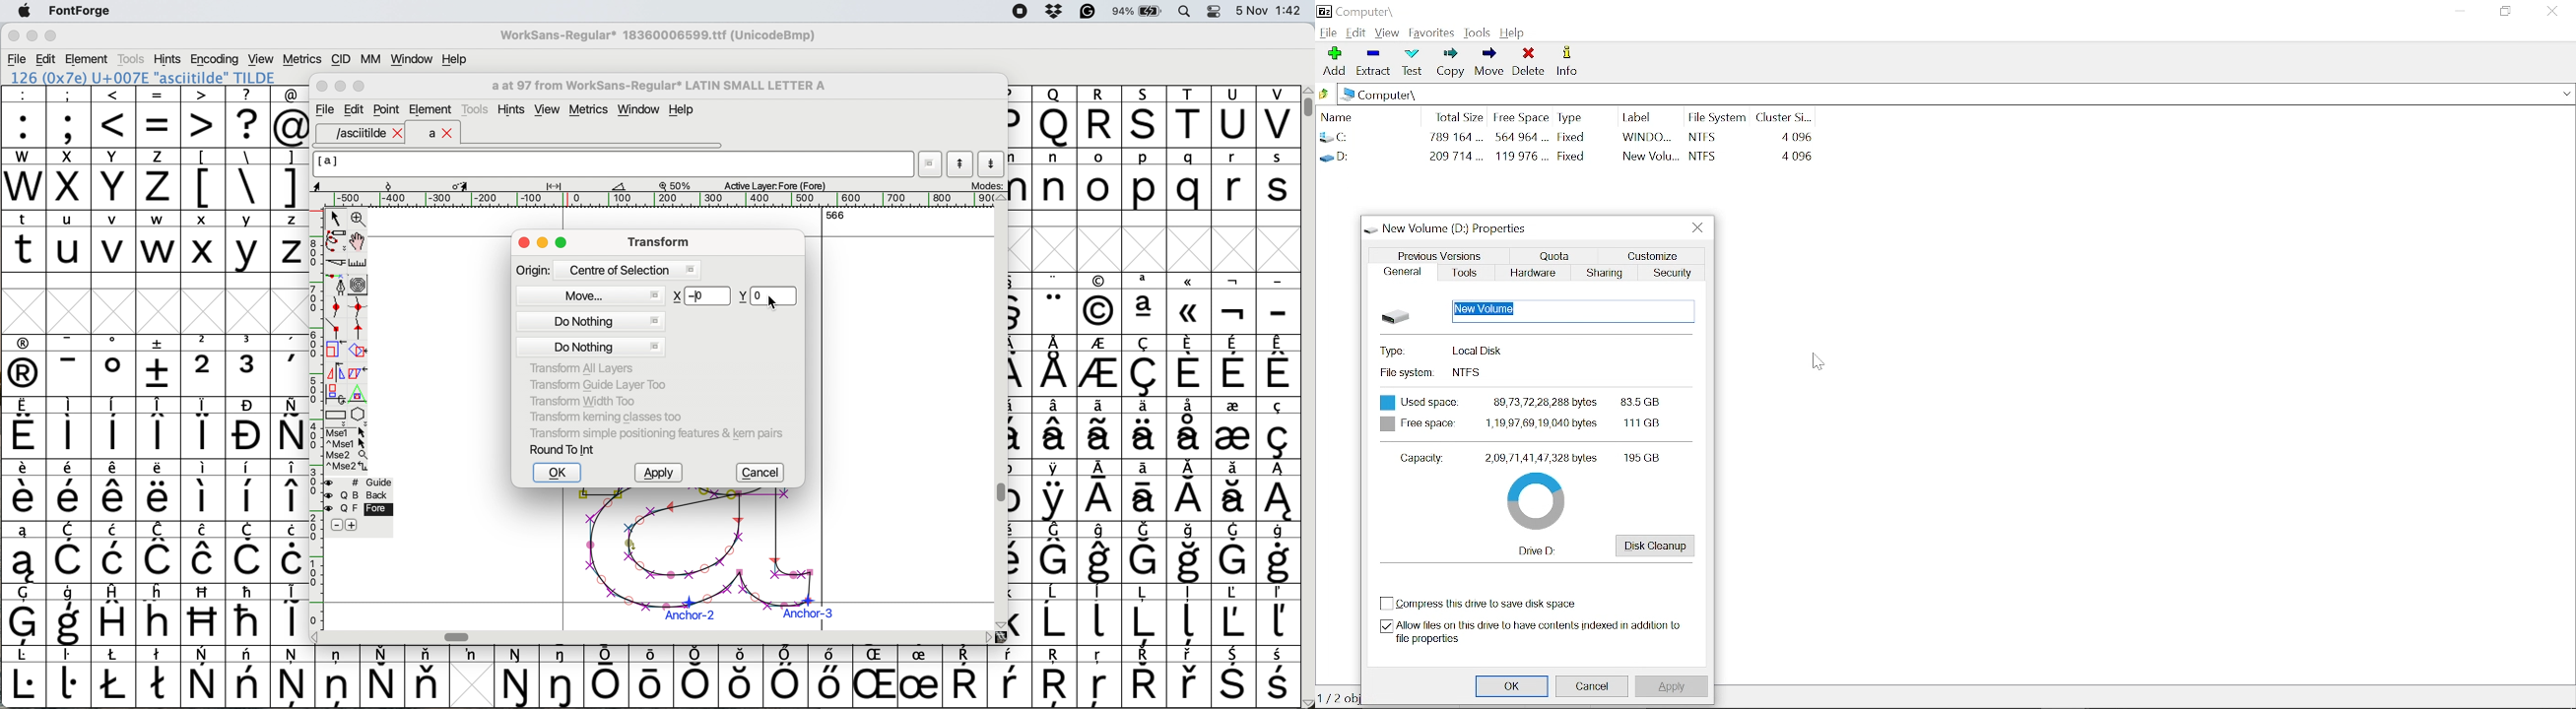 Image resolution: width=2576 pixels, height=728 pixels. What do you see at coordinates (158, 490) in the screenshot?
I see `symbol` at bounding box center [158, 490].